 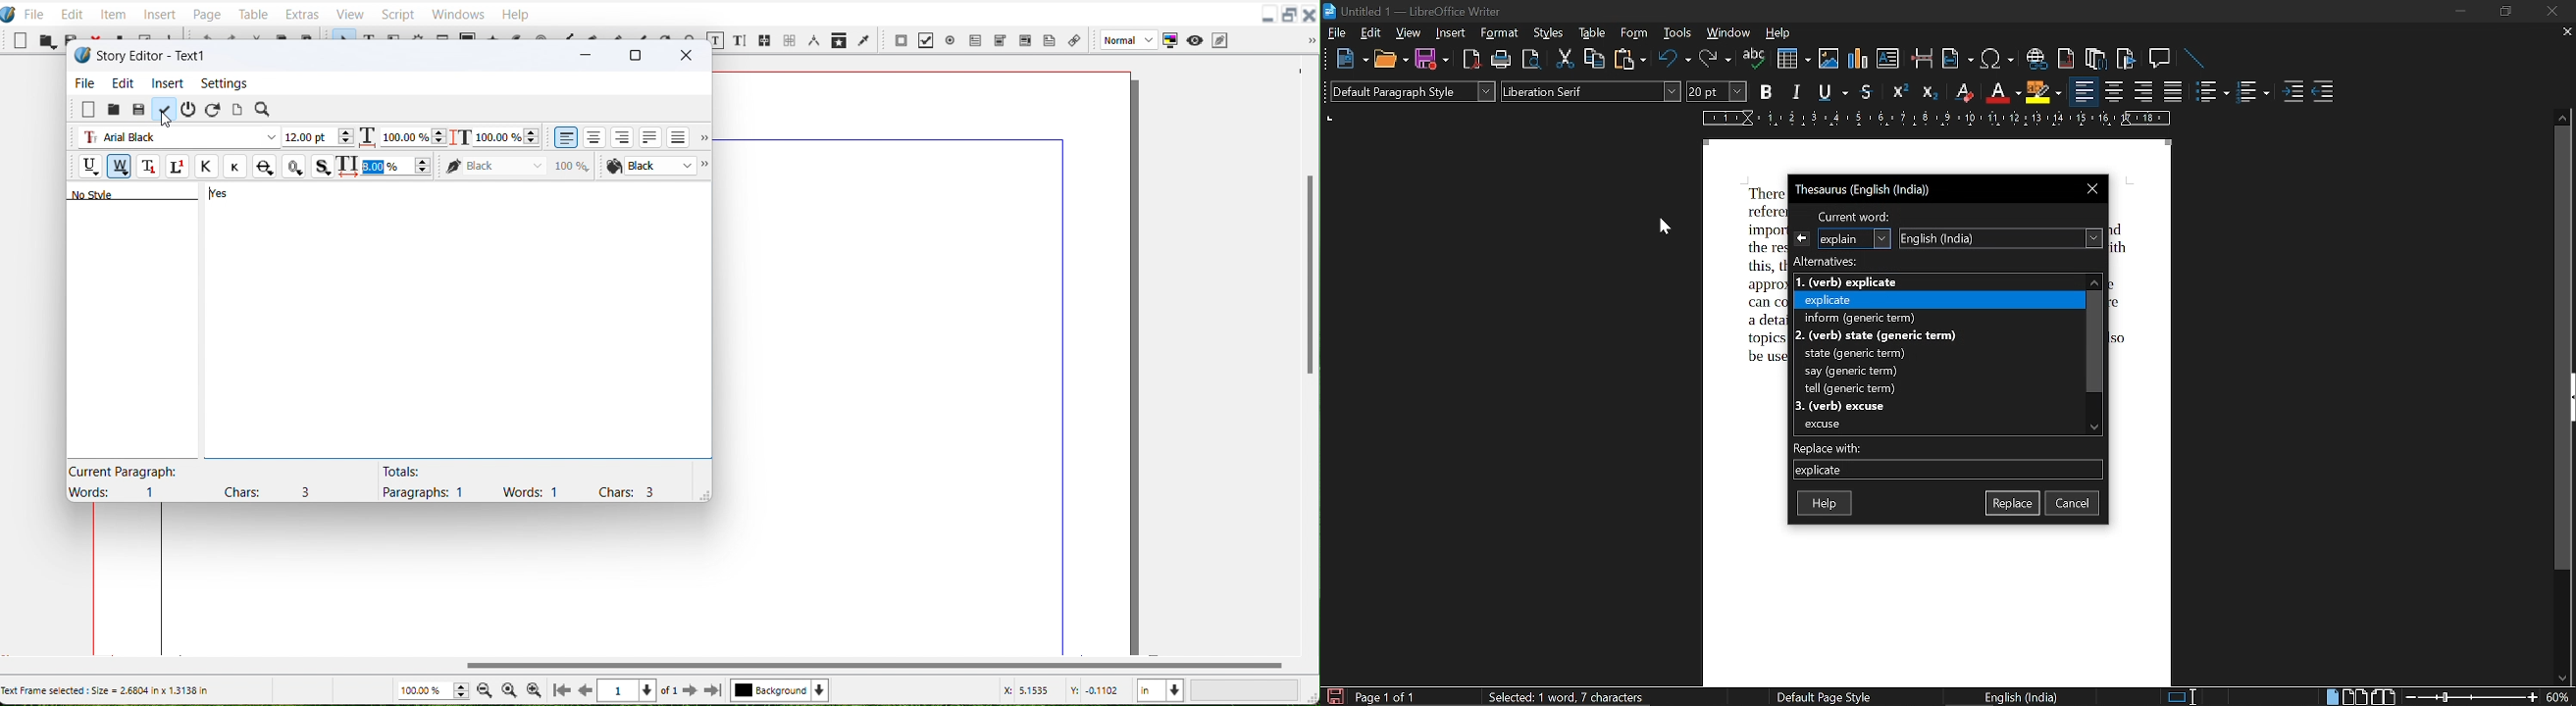 What do you see at coordinates (1859, 59) in the screenshot?
I see `insert chart` at bounding box center [1859, 59].